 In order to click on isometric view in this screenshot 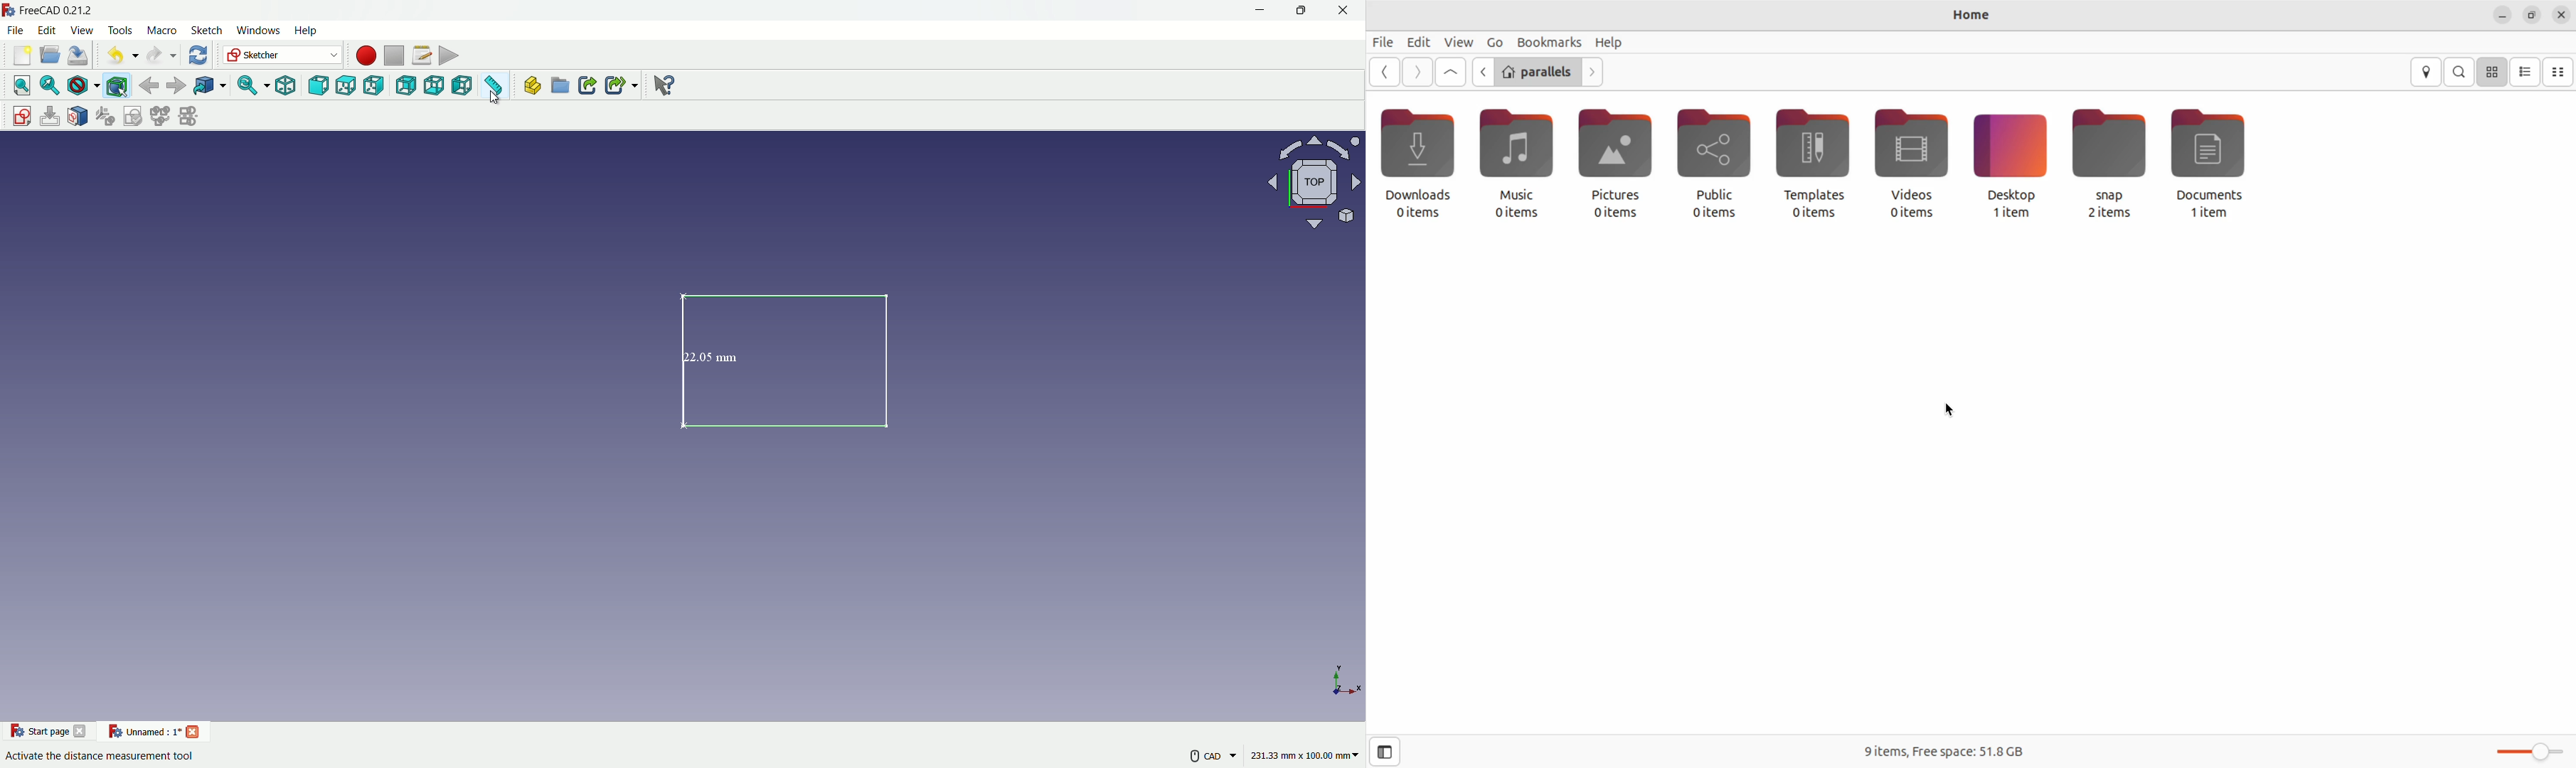, I will do `click(281, 85)`.